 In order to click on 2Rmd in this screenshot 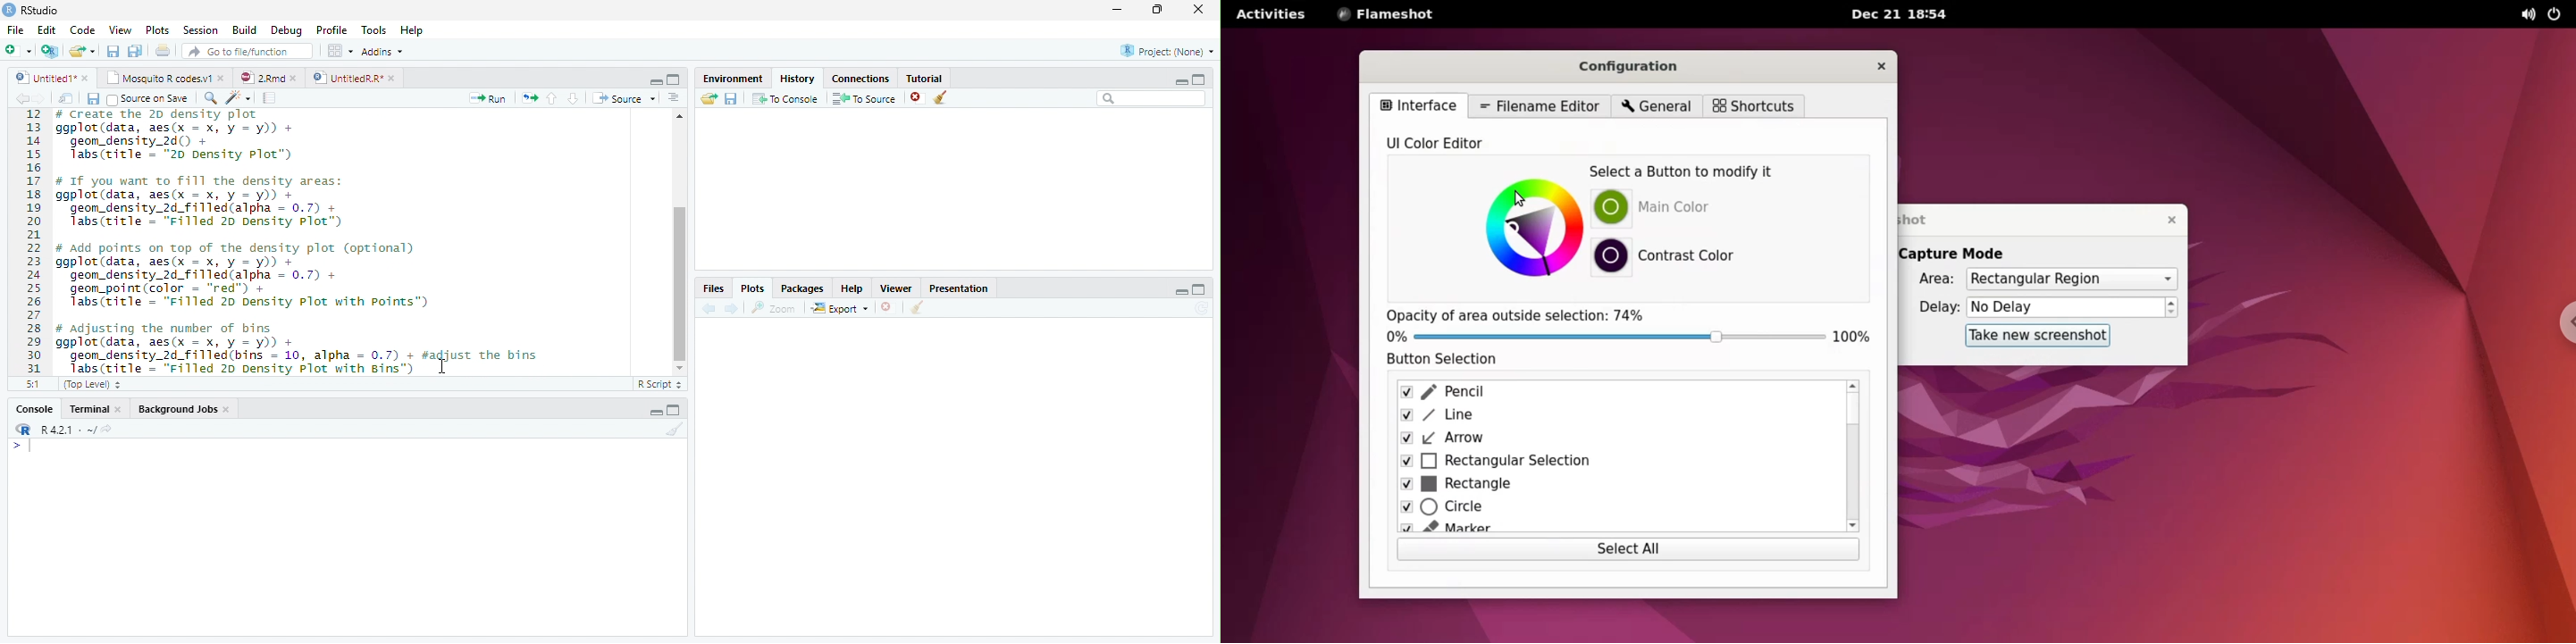, I will do `click(261, 77)`.